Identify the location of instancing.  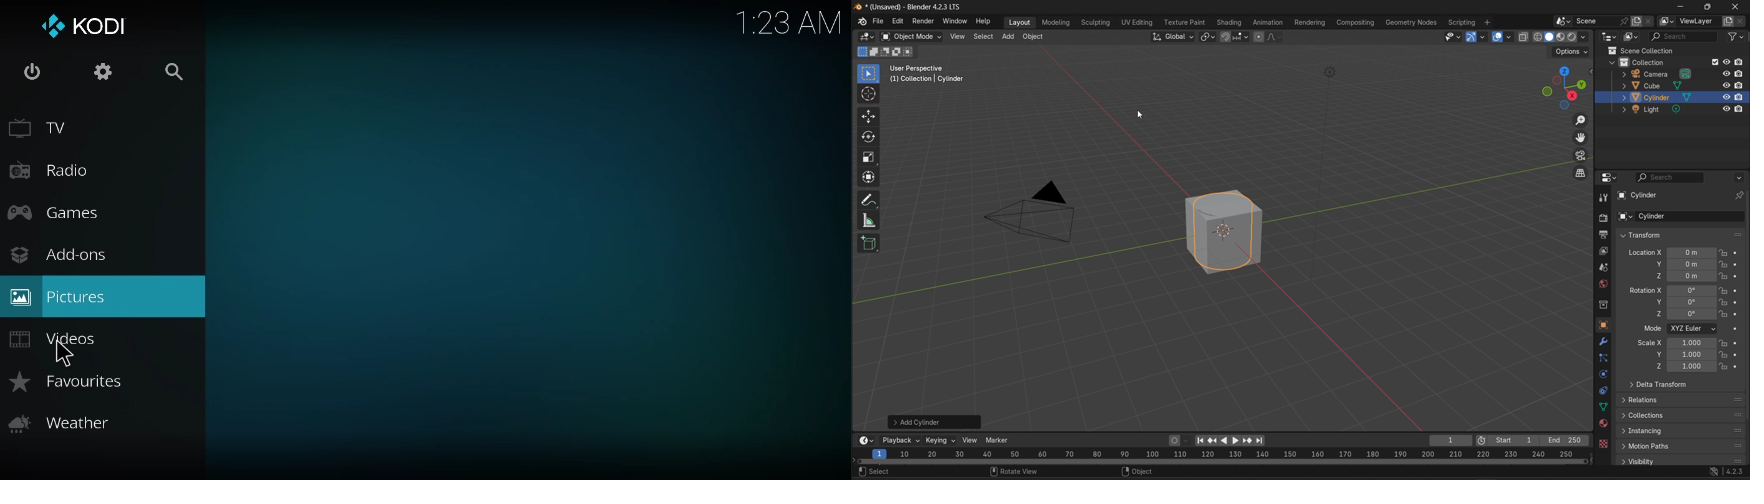
(1682, 430).